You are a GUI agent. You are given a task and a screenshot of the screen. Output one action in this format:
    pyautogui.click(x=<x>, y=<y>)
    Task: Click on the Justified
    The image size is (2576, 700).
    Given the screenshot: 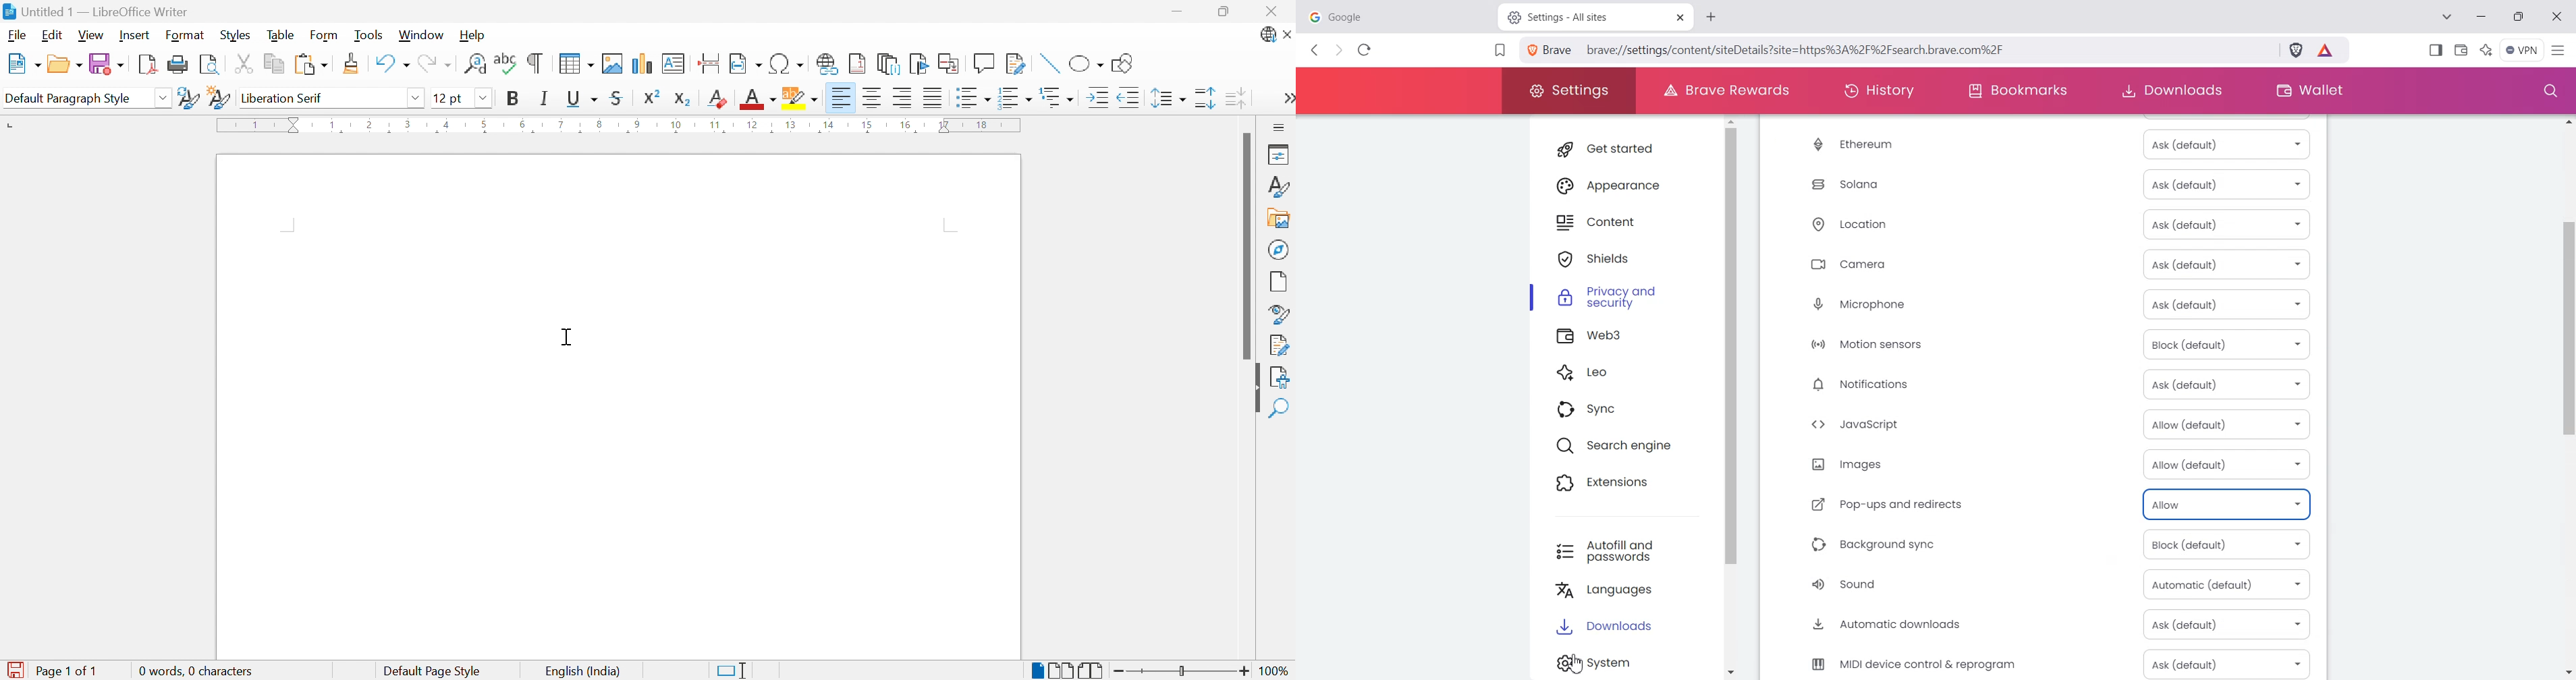 What is the action you would take?
    pyautogui.click(x=933, y=96)
    